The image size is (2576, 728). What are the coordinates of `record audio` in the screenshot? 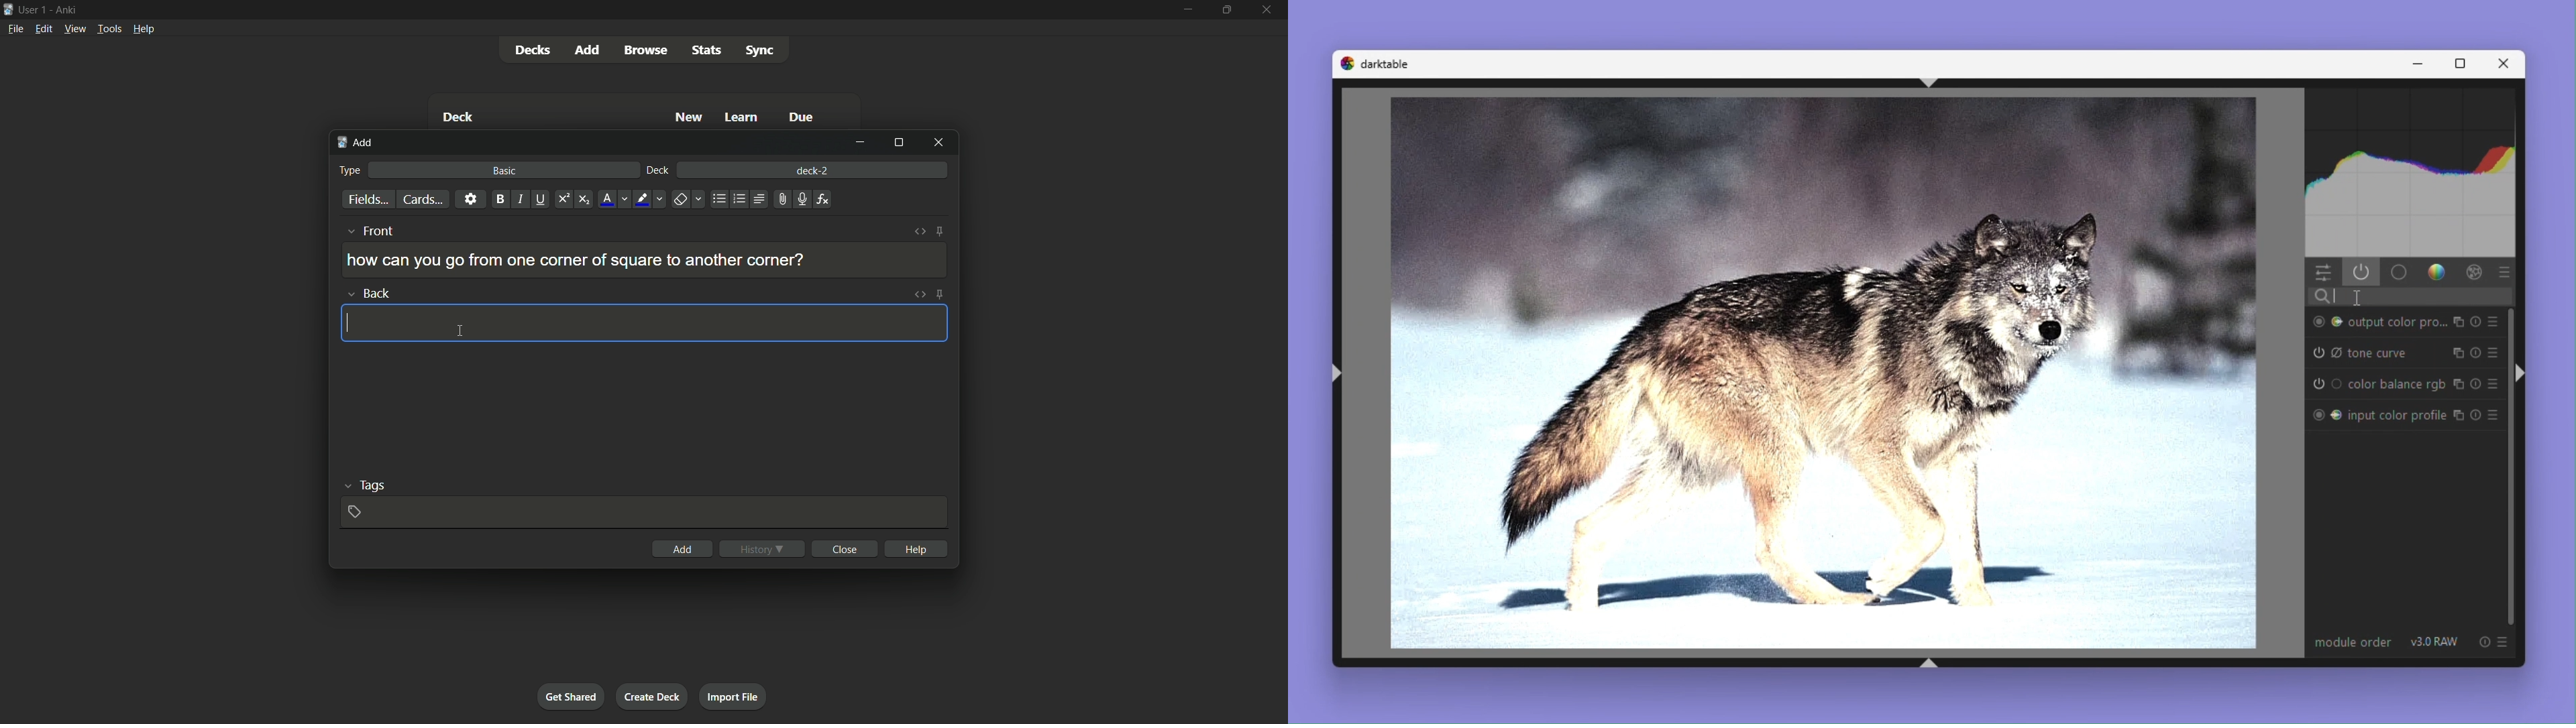 It's located at (801, 199).